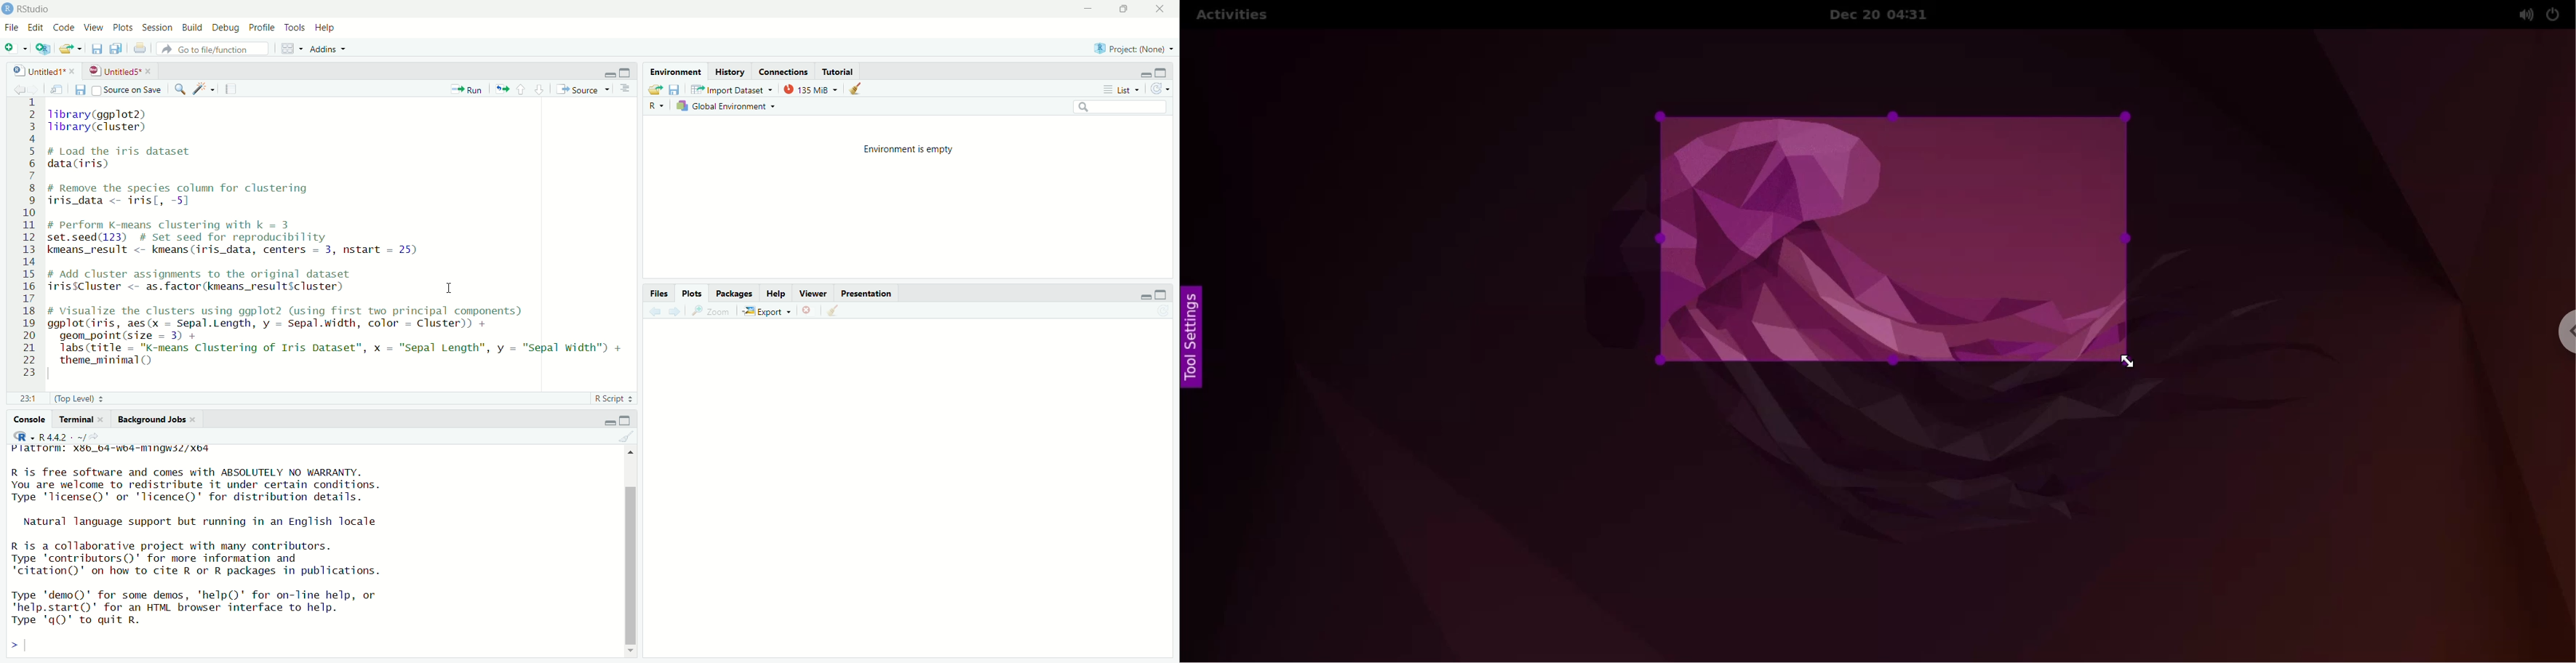 The height and width of the screenshot is (672, 2576). What do you see at coordinates (658, 292) in the screenshot?
I see `Files` at bounding box center [658, 292].